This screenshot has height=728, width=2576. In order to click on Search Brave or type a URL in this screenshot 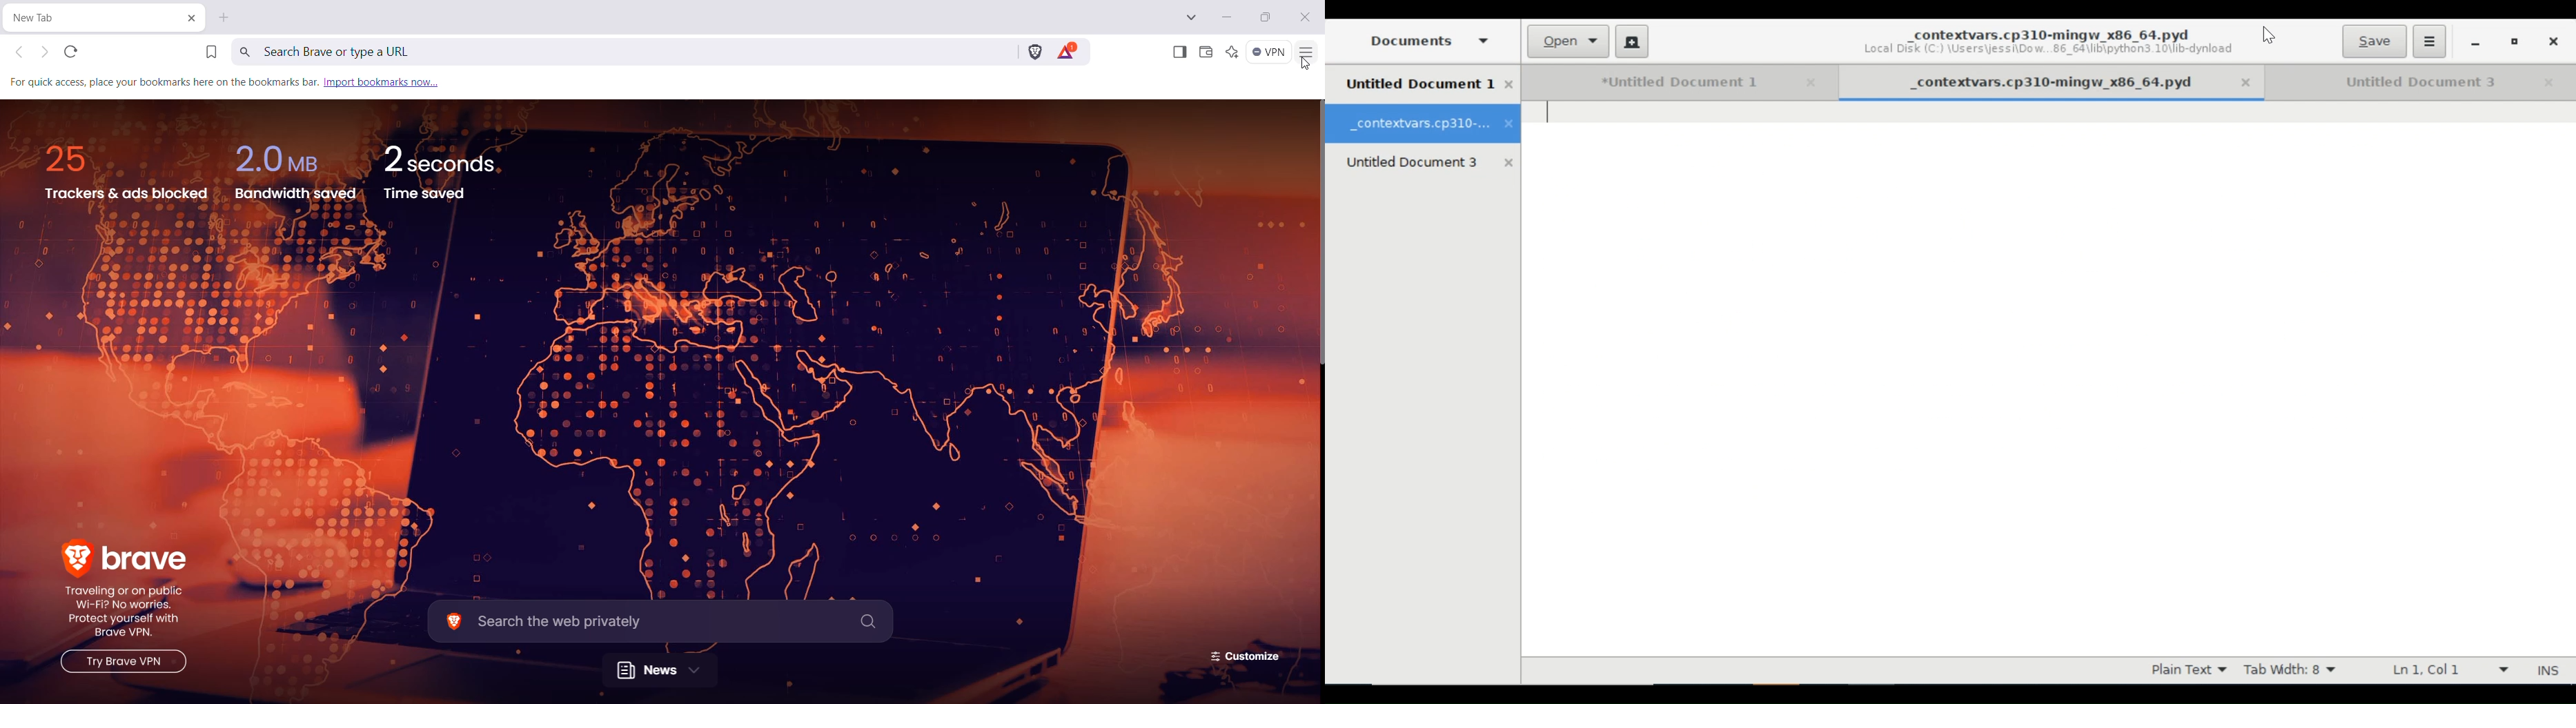, I will do `click(625, 51)`.